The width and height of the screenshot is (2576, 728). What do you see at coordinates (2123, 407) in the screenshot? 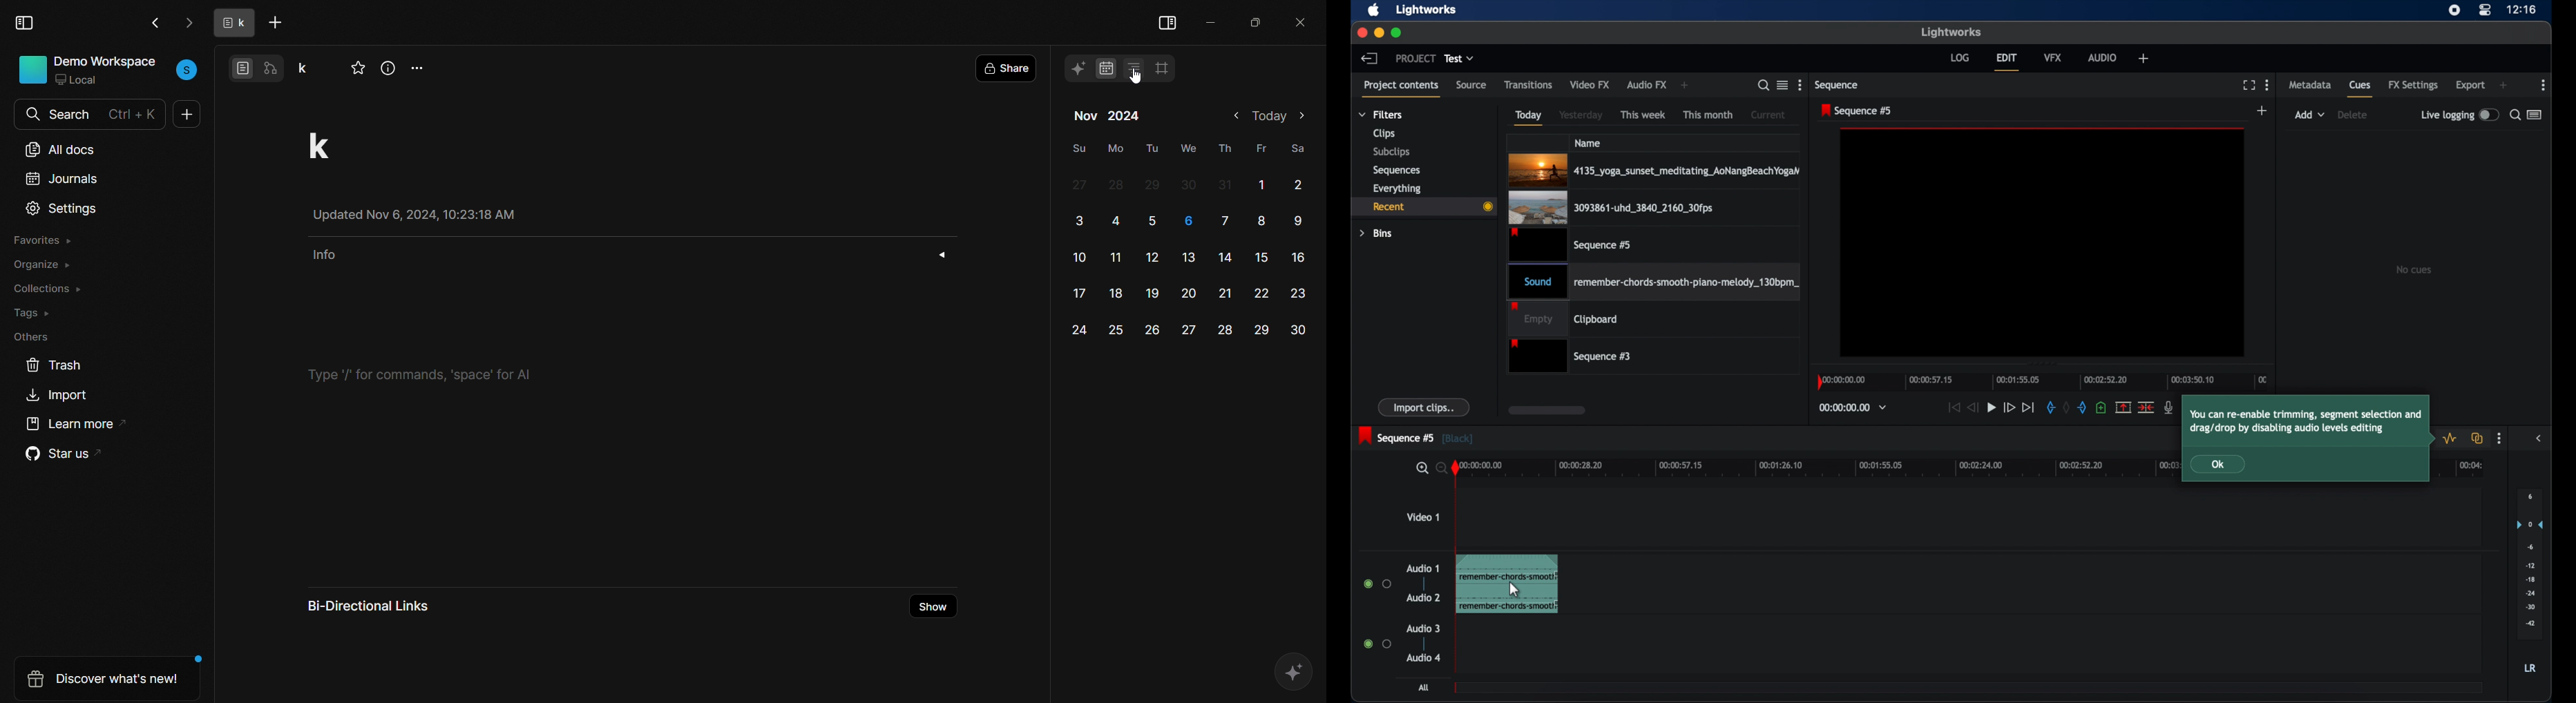
I see `split` at bounding box center [2123, 407].